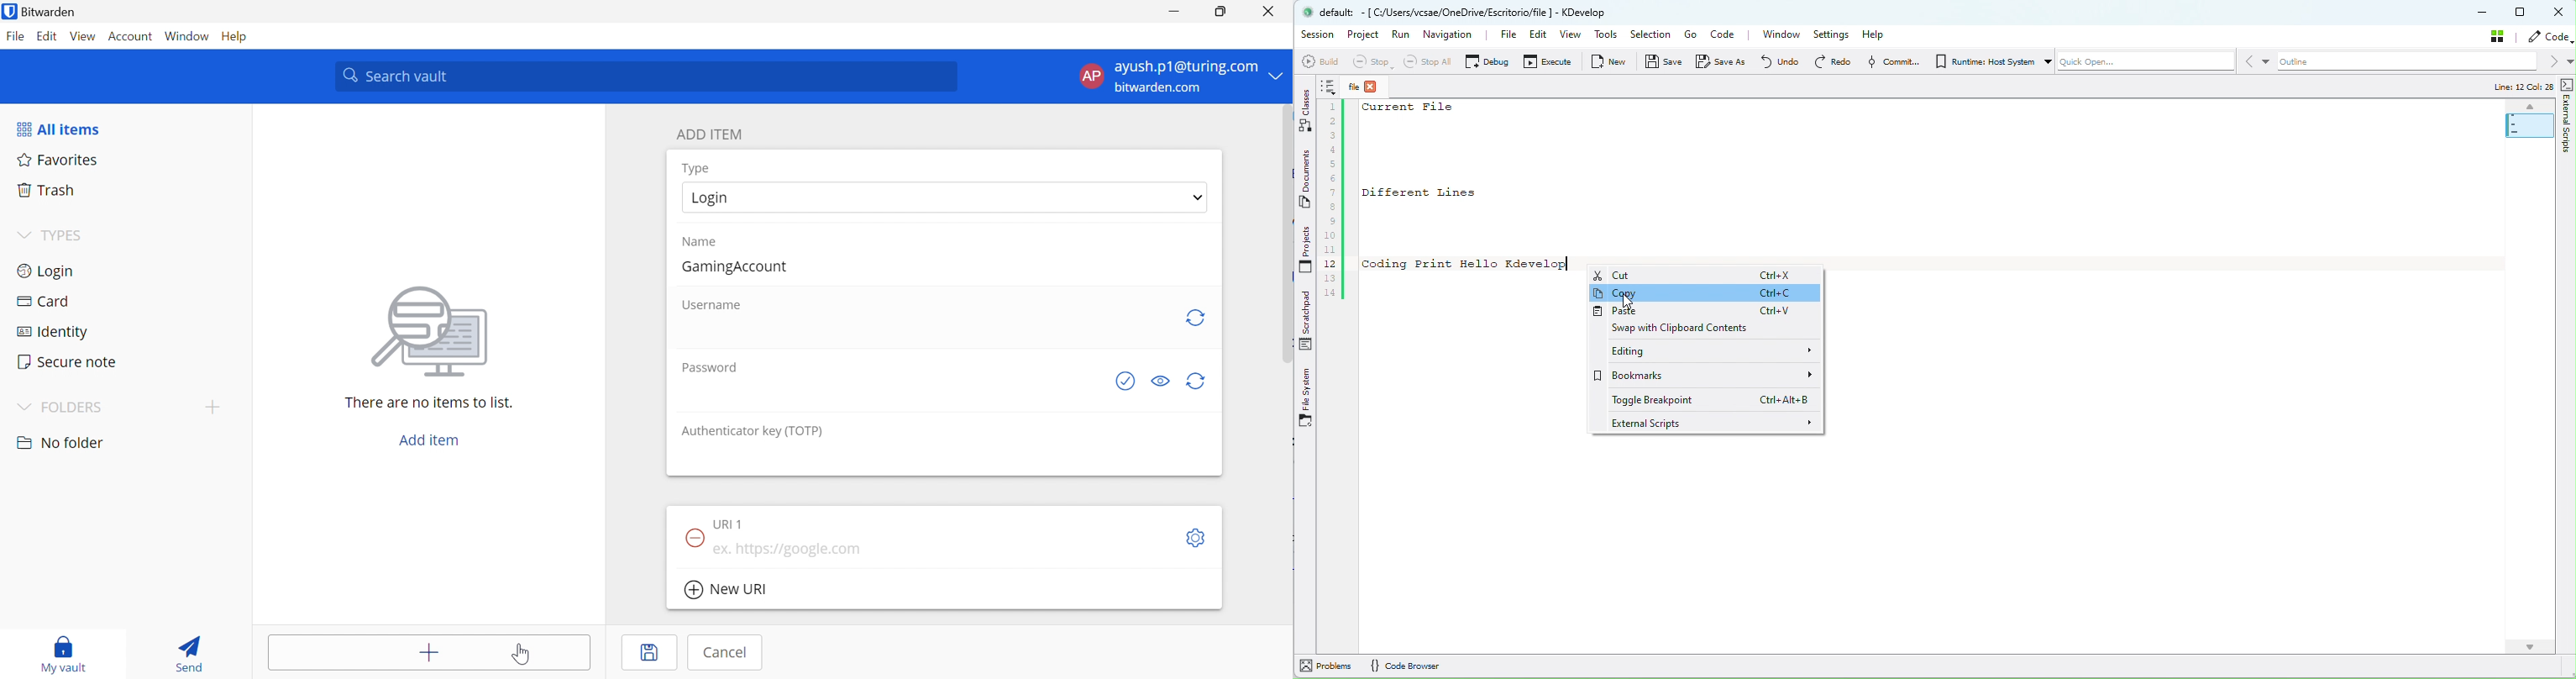 The height and width of the screenshot is (700, 2576). I want to click on Minimize, so click(1174, 12).